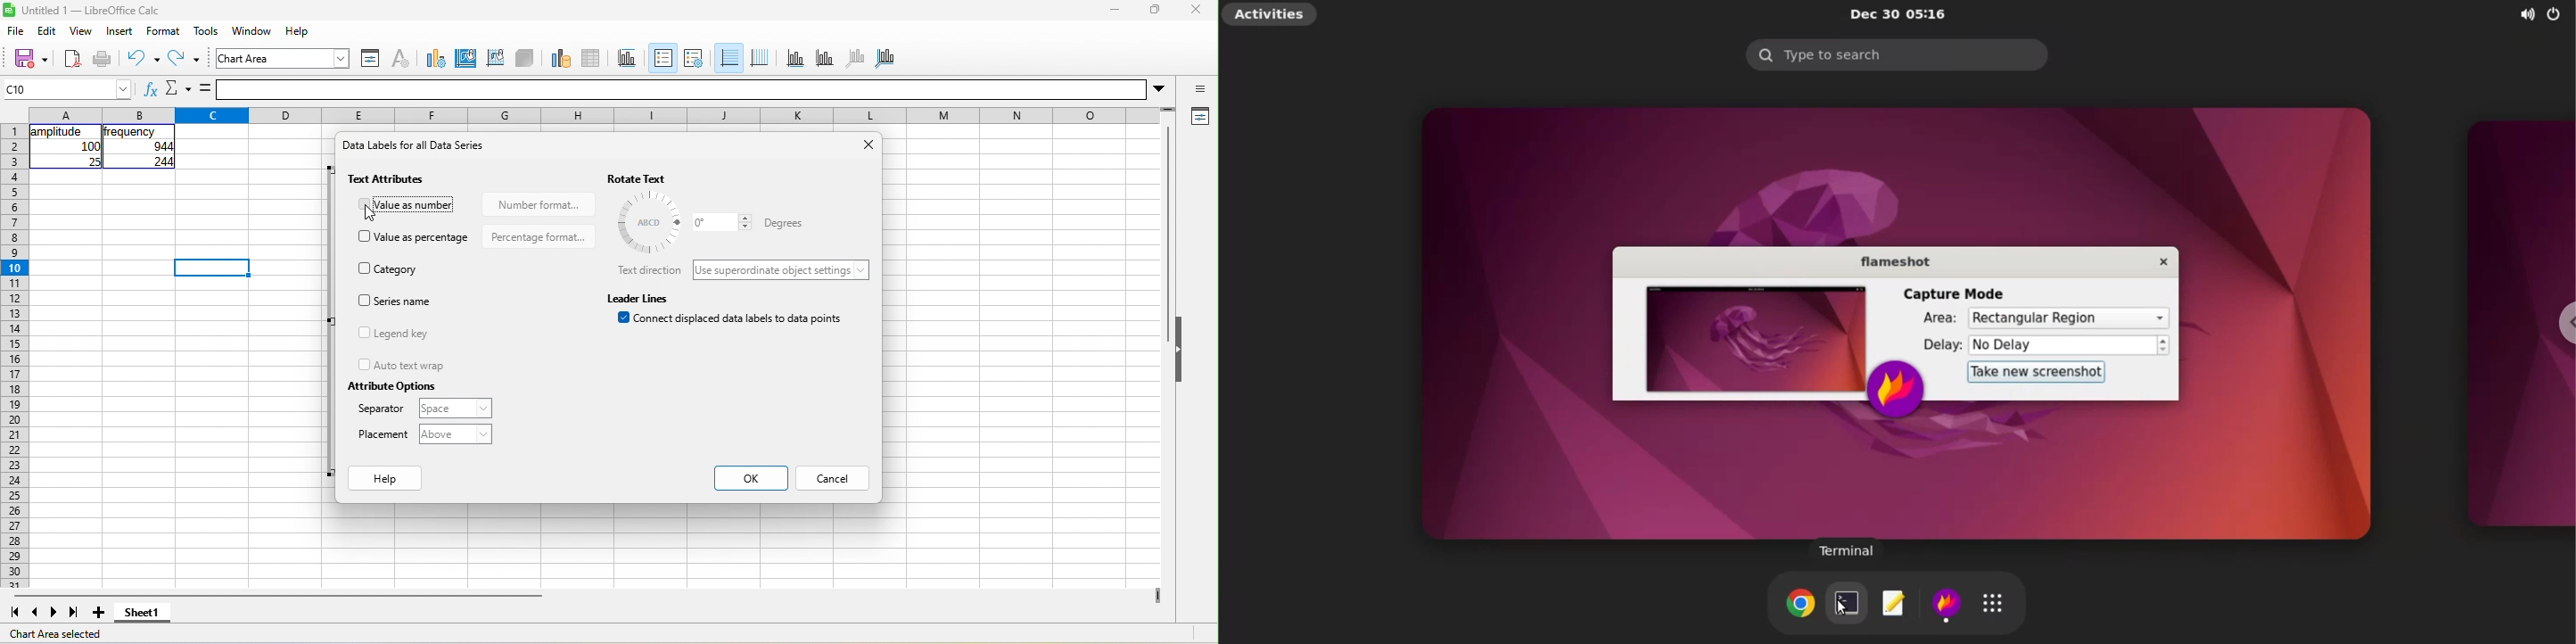  What do you see at coordinates (1152, 12) in the screenshot?
I see `maximize` at bounding box center [1152, 12].